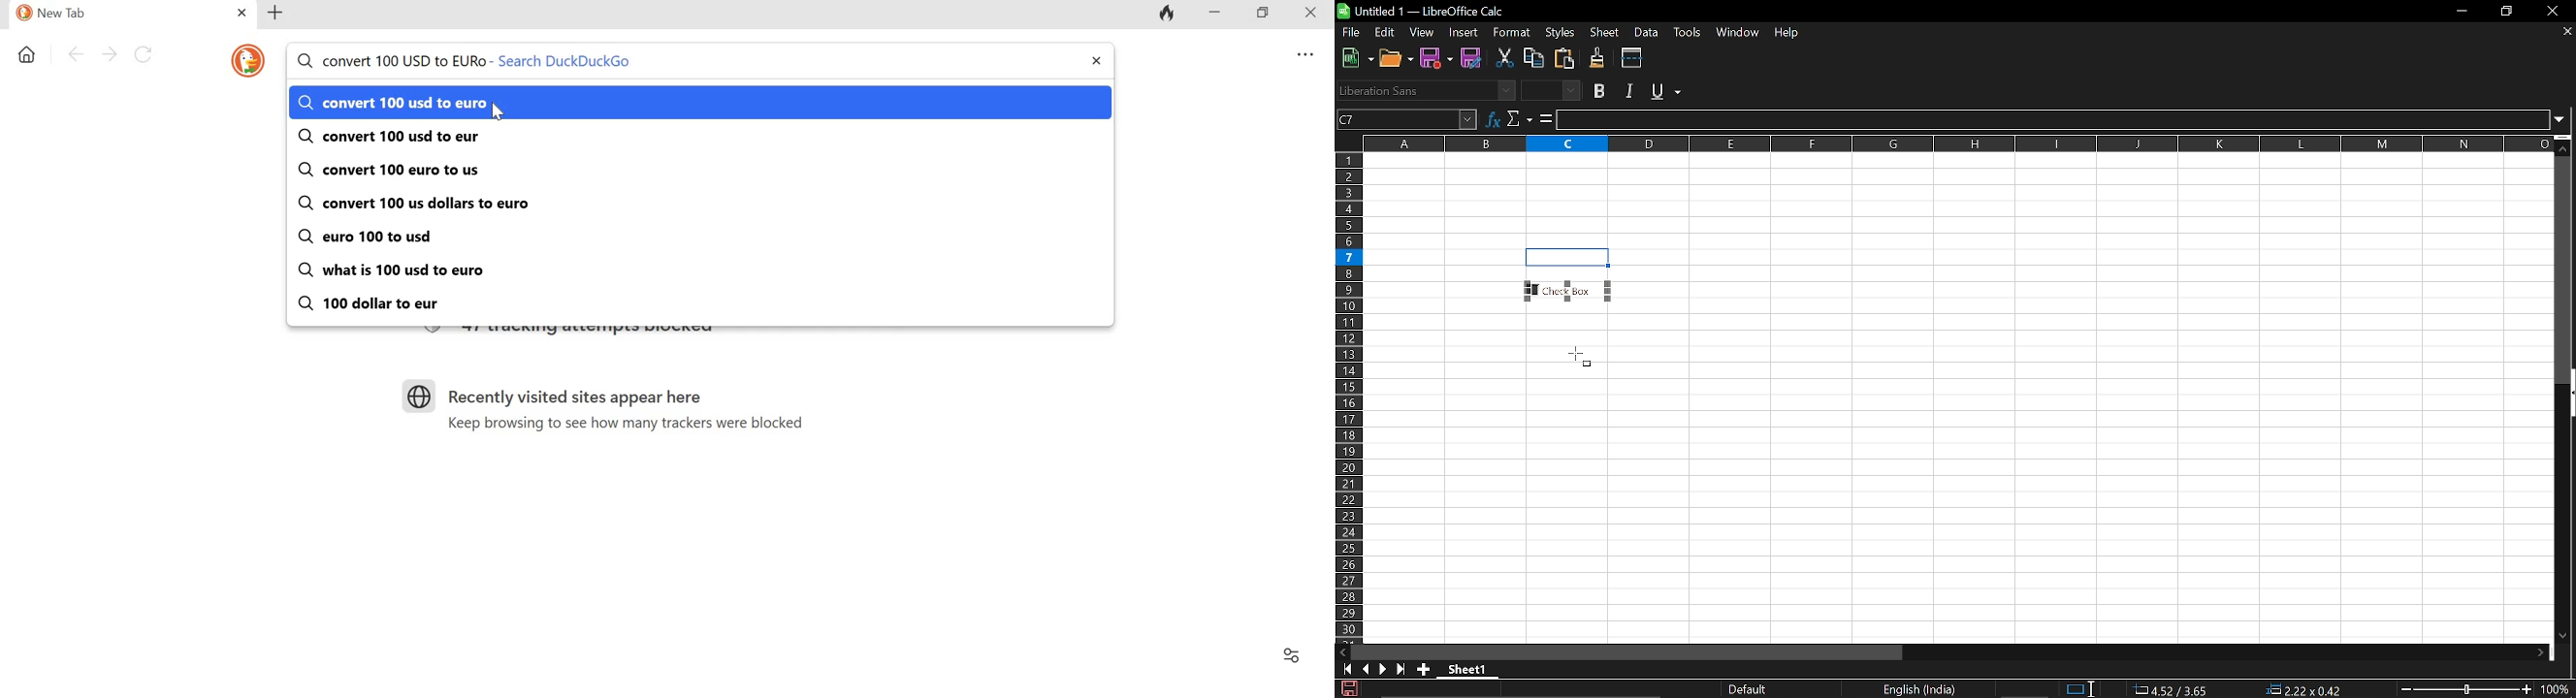 The image size is (2576, 700). What do you see at coordinates (1627, 651) in the screenshot?
I see `Horizontal scrollbar` at bounding box center [1627, 651].